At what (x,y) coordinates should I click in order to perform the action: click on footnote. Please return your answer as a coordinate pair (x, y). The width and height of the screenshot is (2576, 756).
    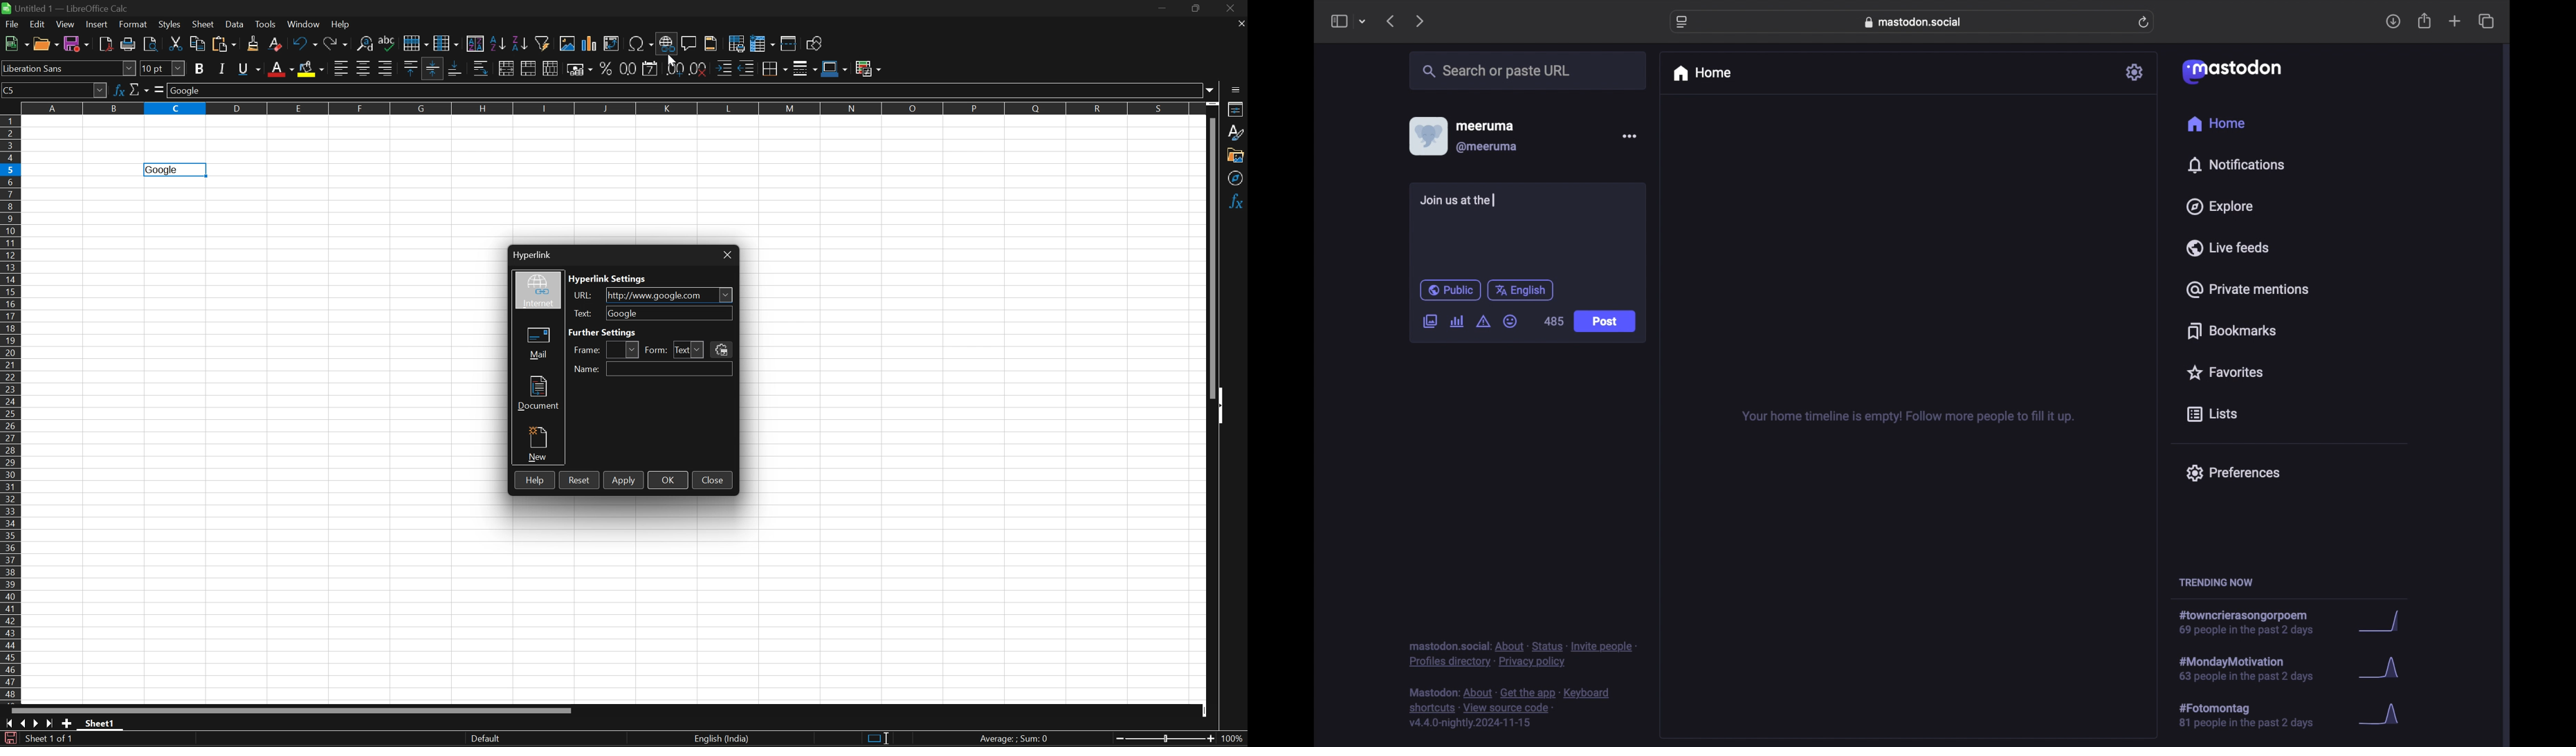
    Looking at the image, I should click on (1512, 708).